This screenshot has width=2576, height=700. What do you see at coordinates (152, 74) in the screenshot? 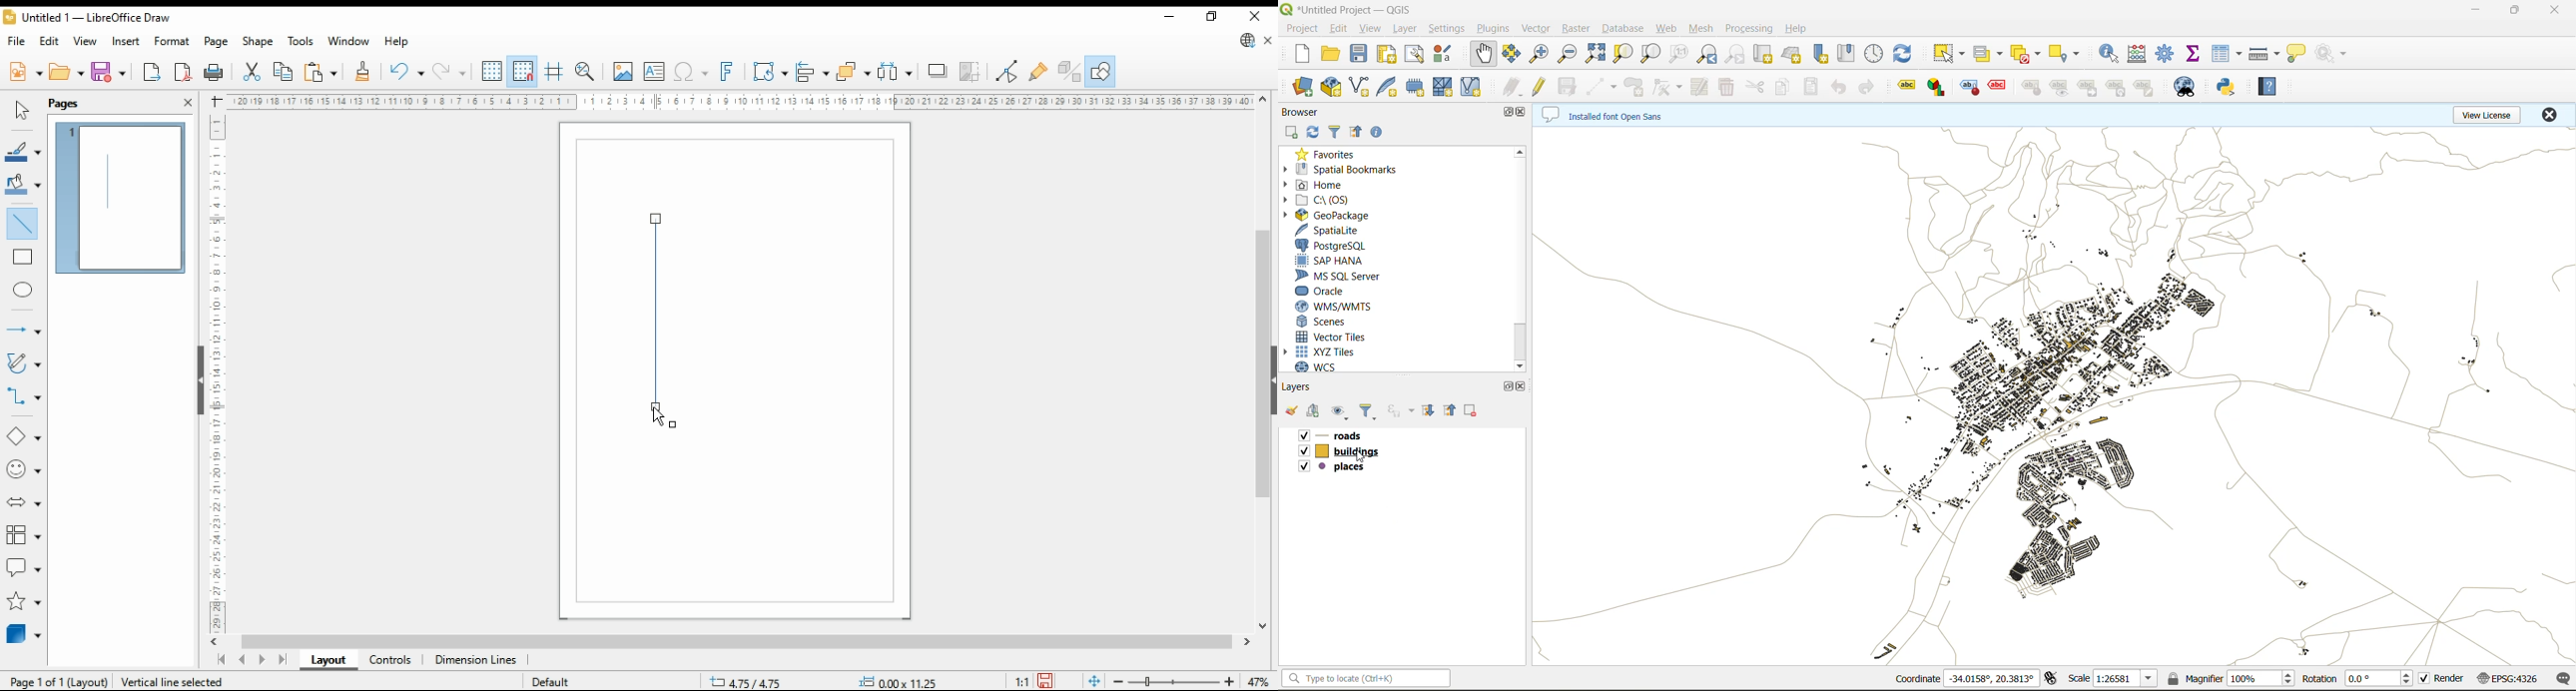
I see `export` at bounding box center [152, 74].